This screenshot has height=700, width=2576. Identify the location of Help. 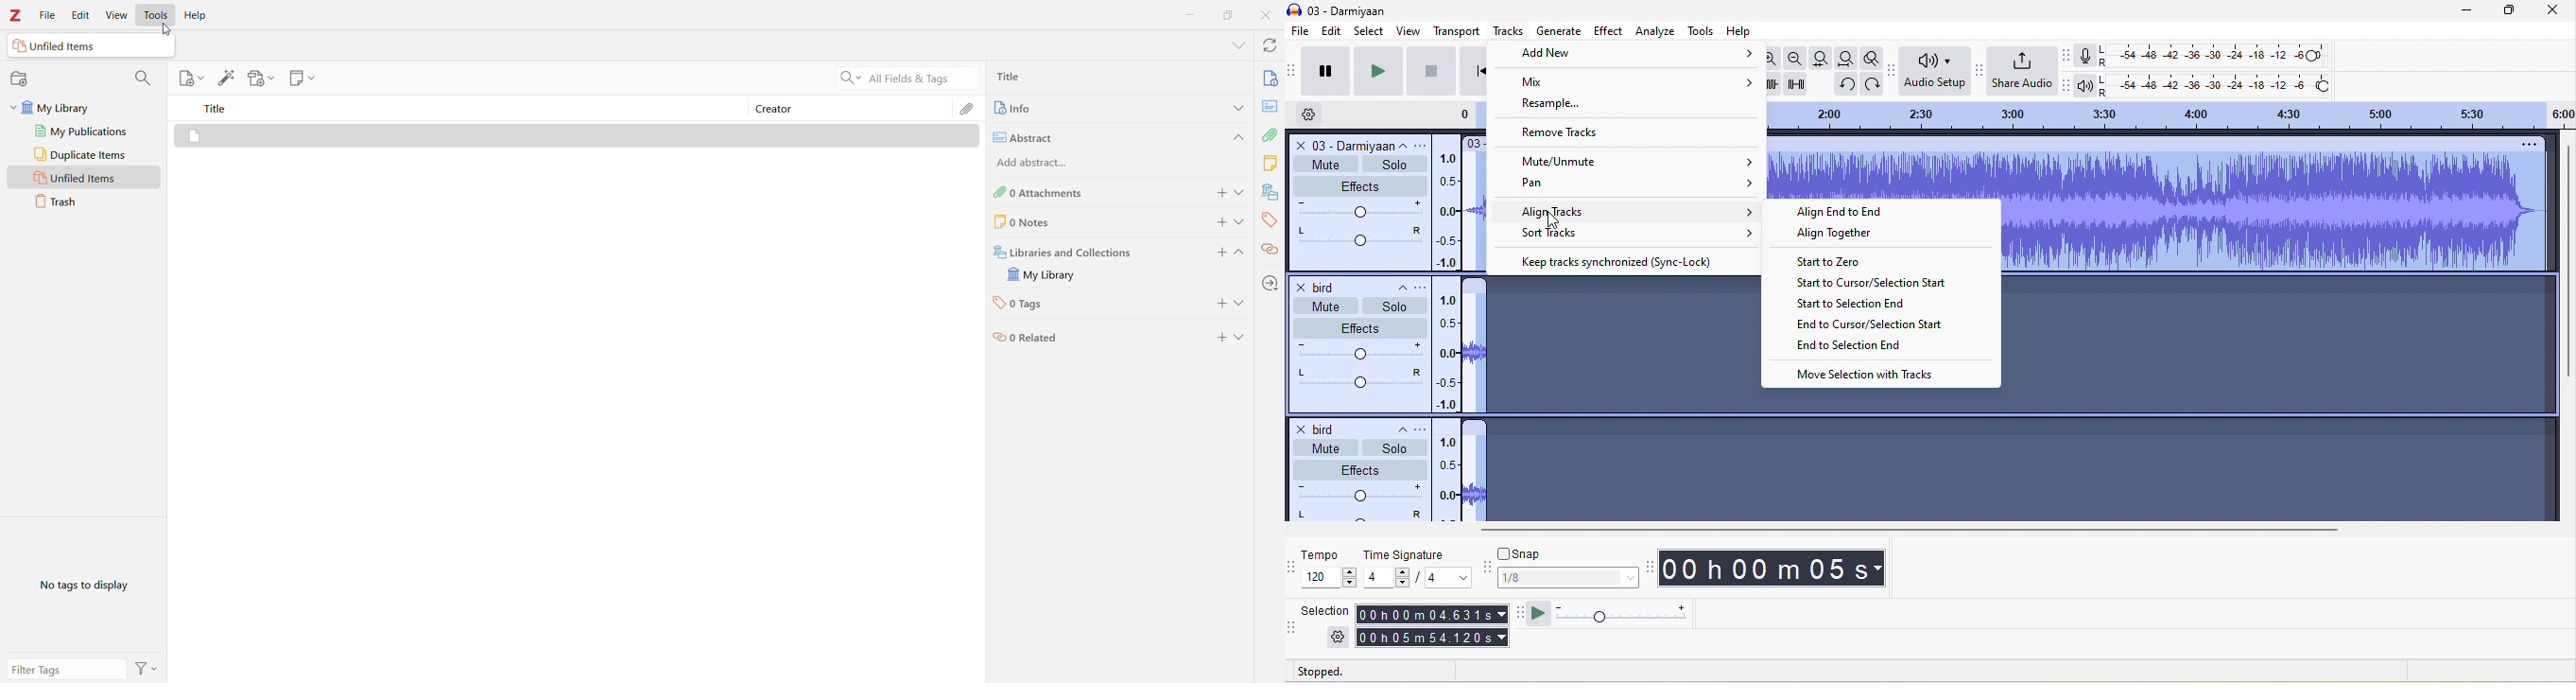
(197, 17).